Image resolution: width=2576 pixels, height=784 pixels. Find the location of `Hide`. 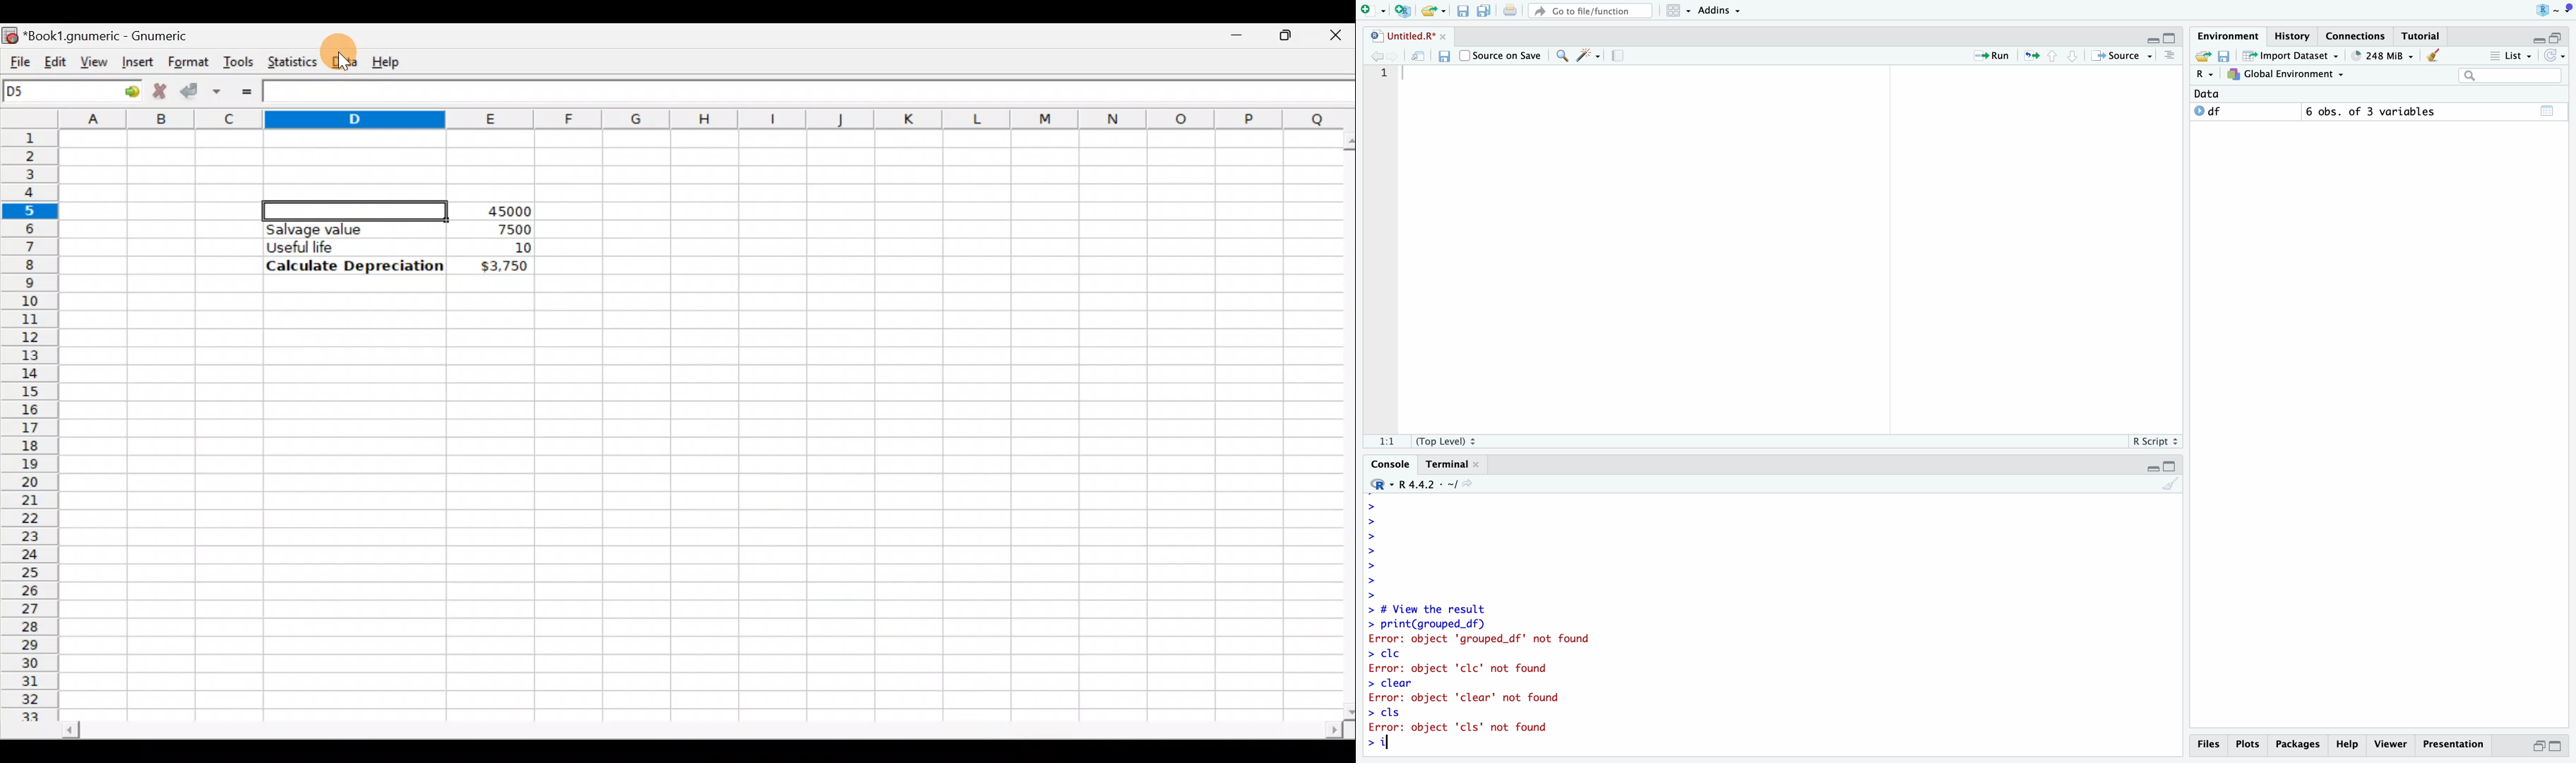

Hide is located at coordinates (2151, 467).